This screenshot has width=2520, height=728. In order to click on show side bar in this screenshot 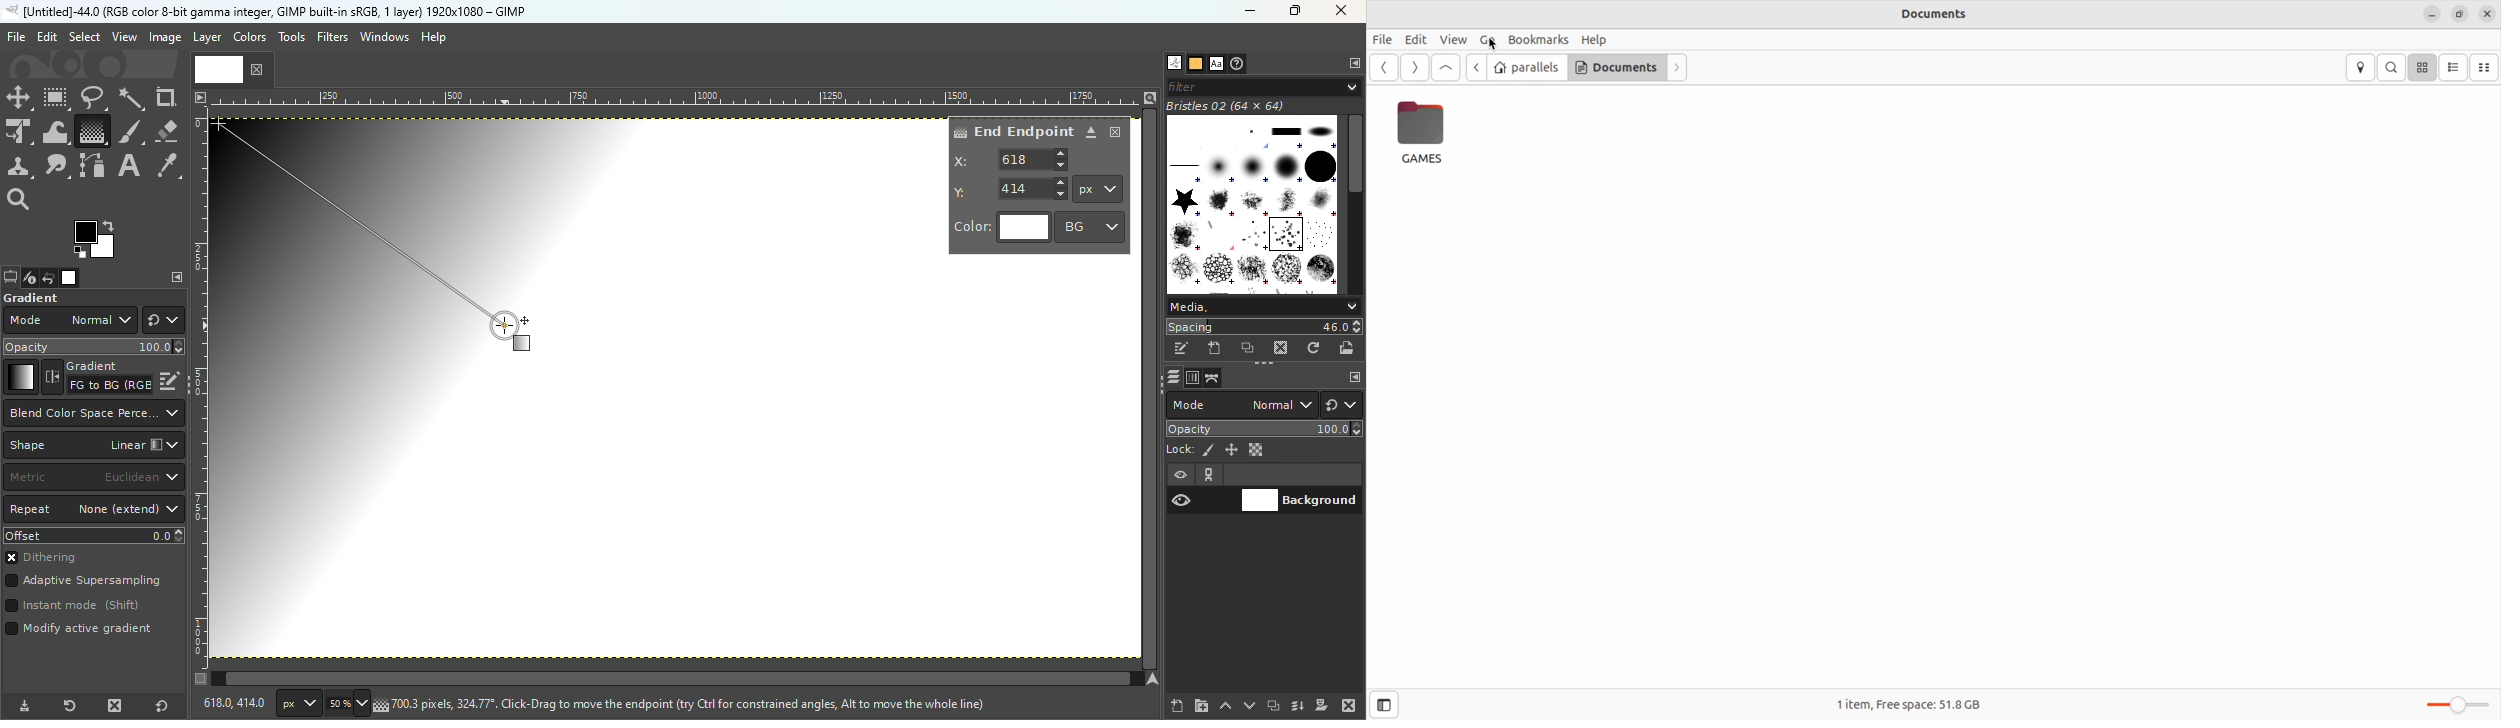, I will do `click(1383, 705)`.